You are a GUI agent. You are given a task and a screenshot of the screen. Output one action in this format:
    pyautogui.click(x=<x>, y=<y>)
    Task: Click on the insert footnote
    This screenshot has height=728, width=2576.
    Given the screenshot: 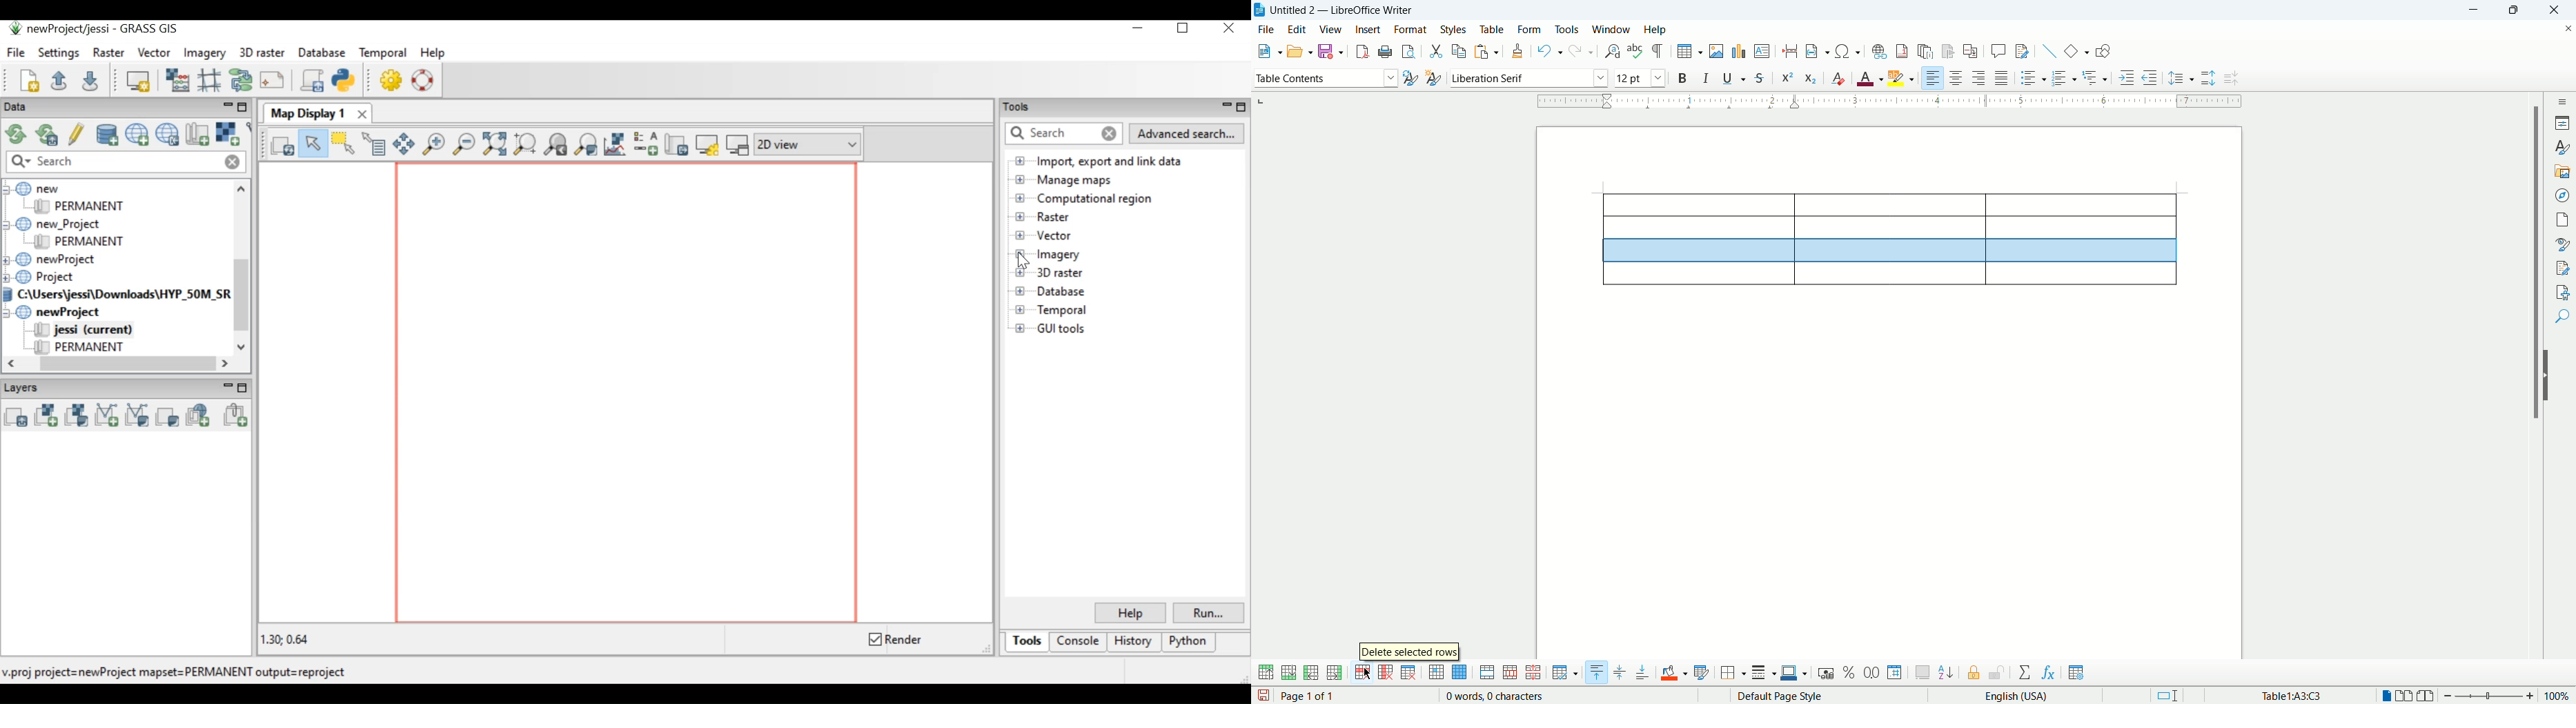 What is the action you would take?
    pyautogui.click(x=1902, y=50)
    